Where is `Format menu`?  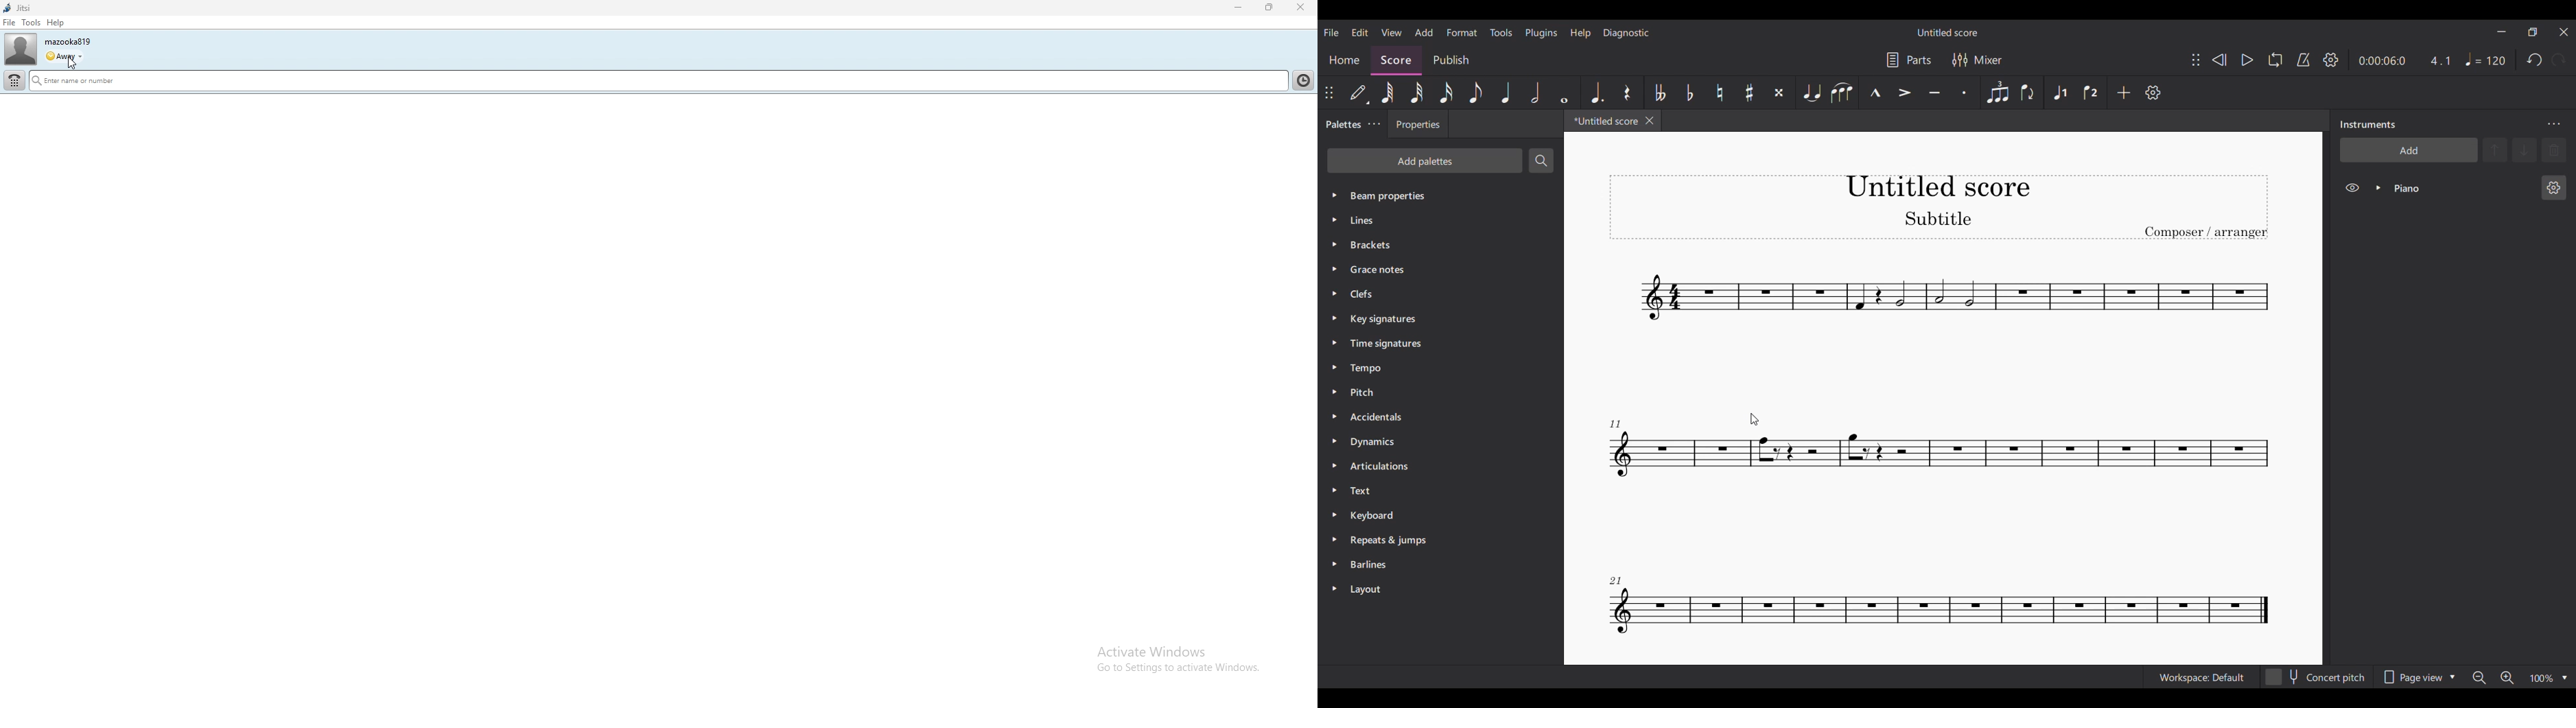
Format menu is located at coordinates (1462, 32).